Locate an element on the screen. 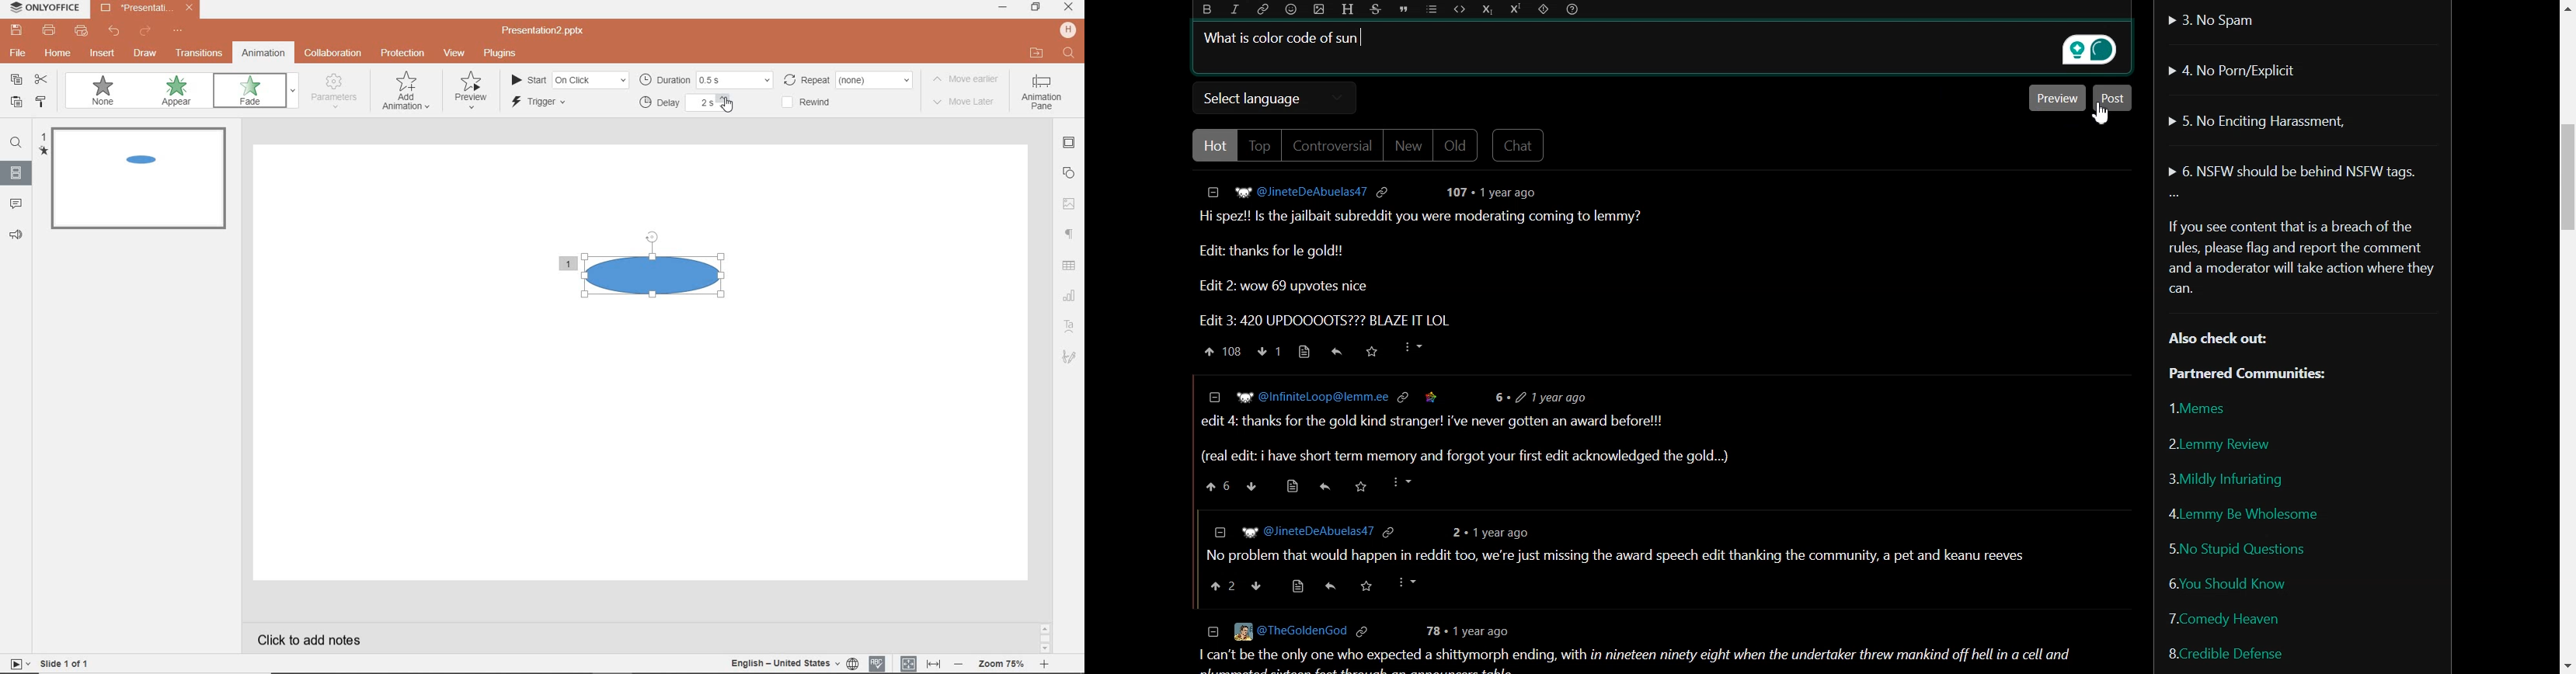  | No problem that would happen in reddit too, we're just missing the award speech edit thanking the community, a pet and keanu reeves is located at coordinates (1617, 556).